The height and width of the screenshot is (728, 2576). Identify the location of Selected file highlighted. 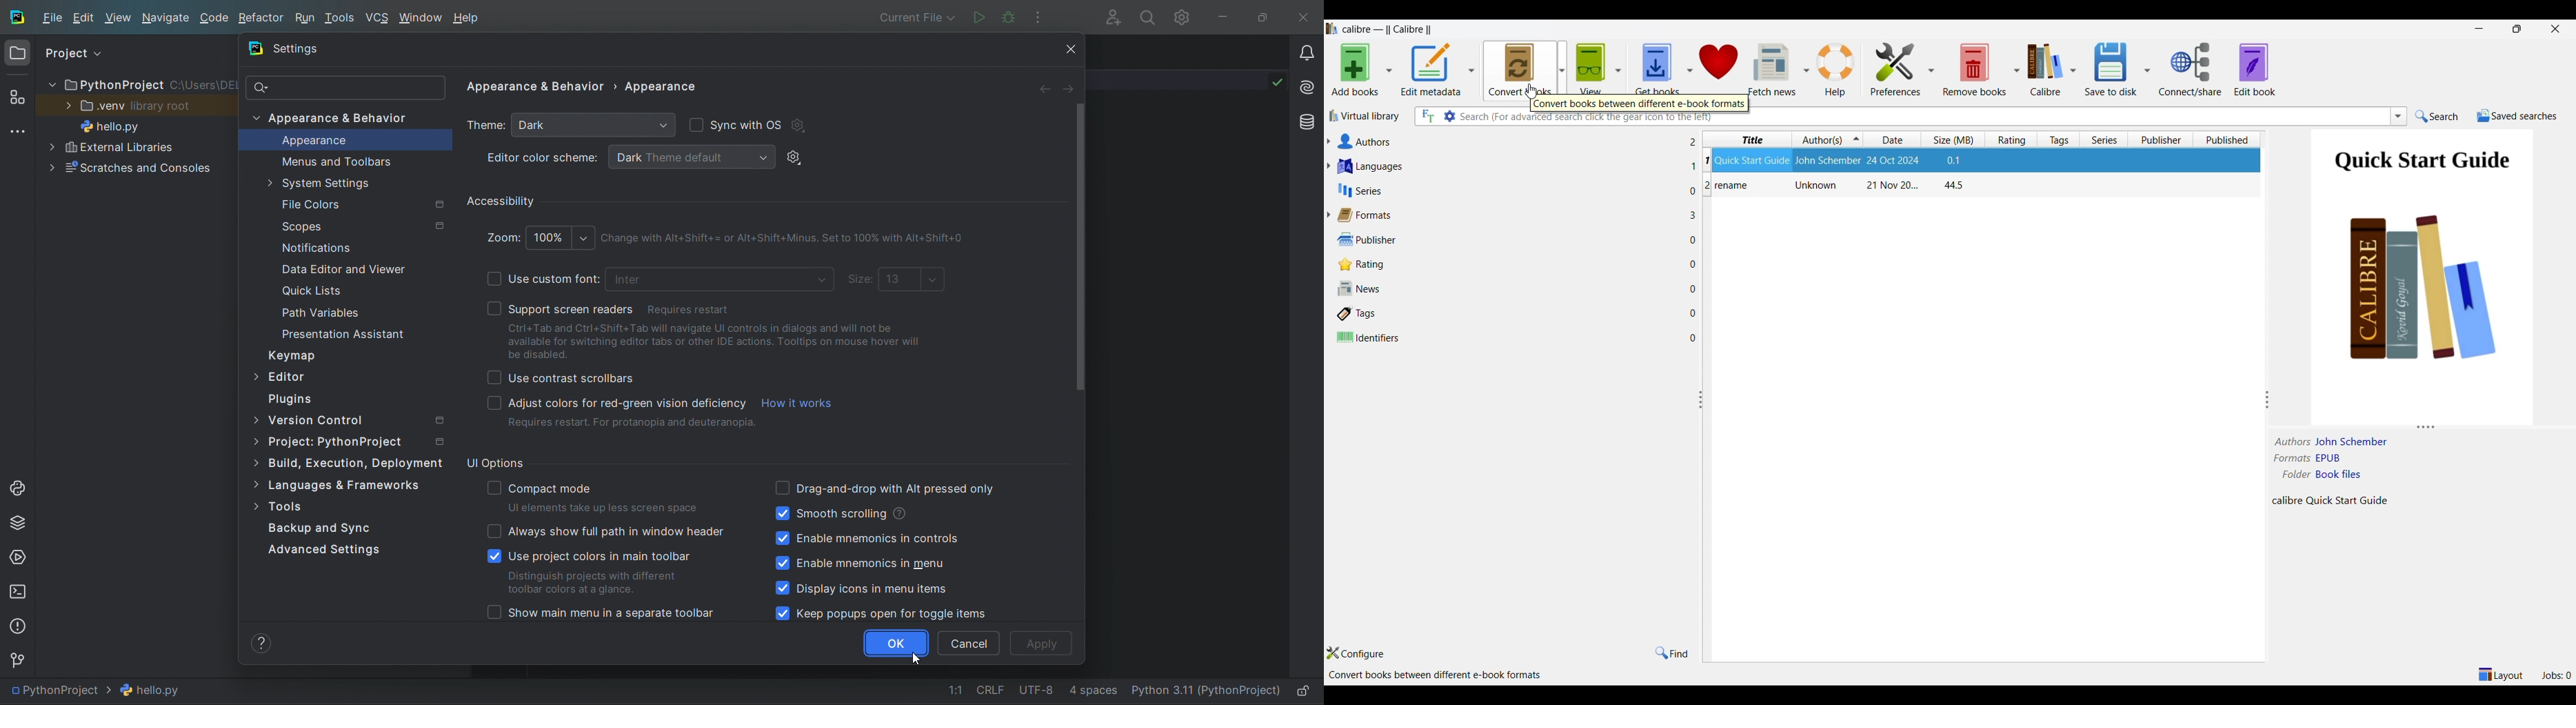
(1978, 161).